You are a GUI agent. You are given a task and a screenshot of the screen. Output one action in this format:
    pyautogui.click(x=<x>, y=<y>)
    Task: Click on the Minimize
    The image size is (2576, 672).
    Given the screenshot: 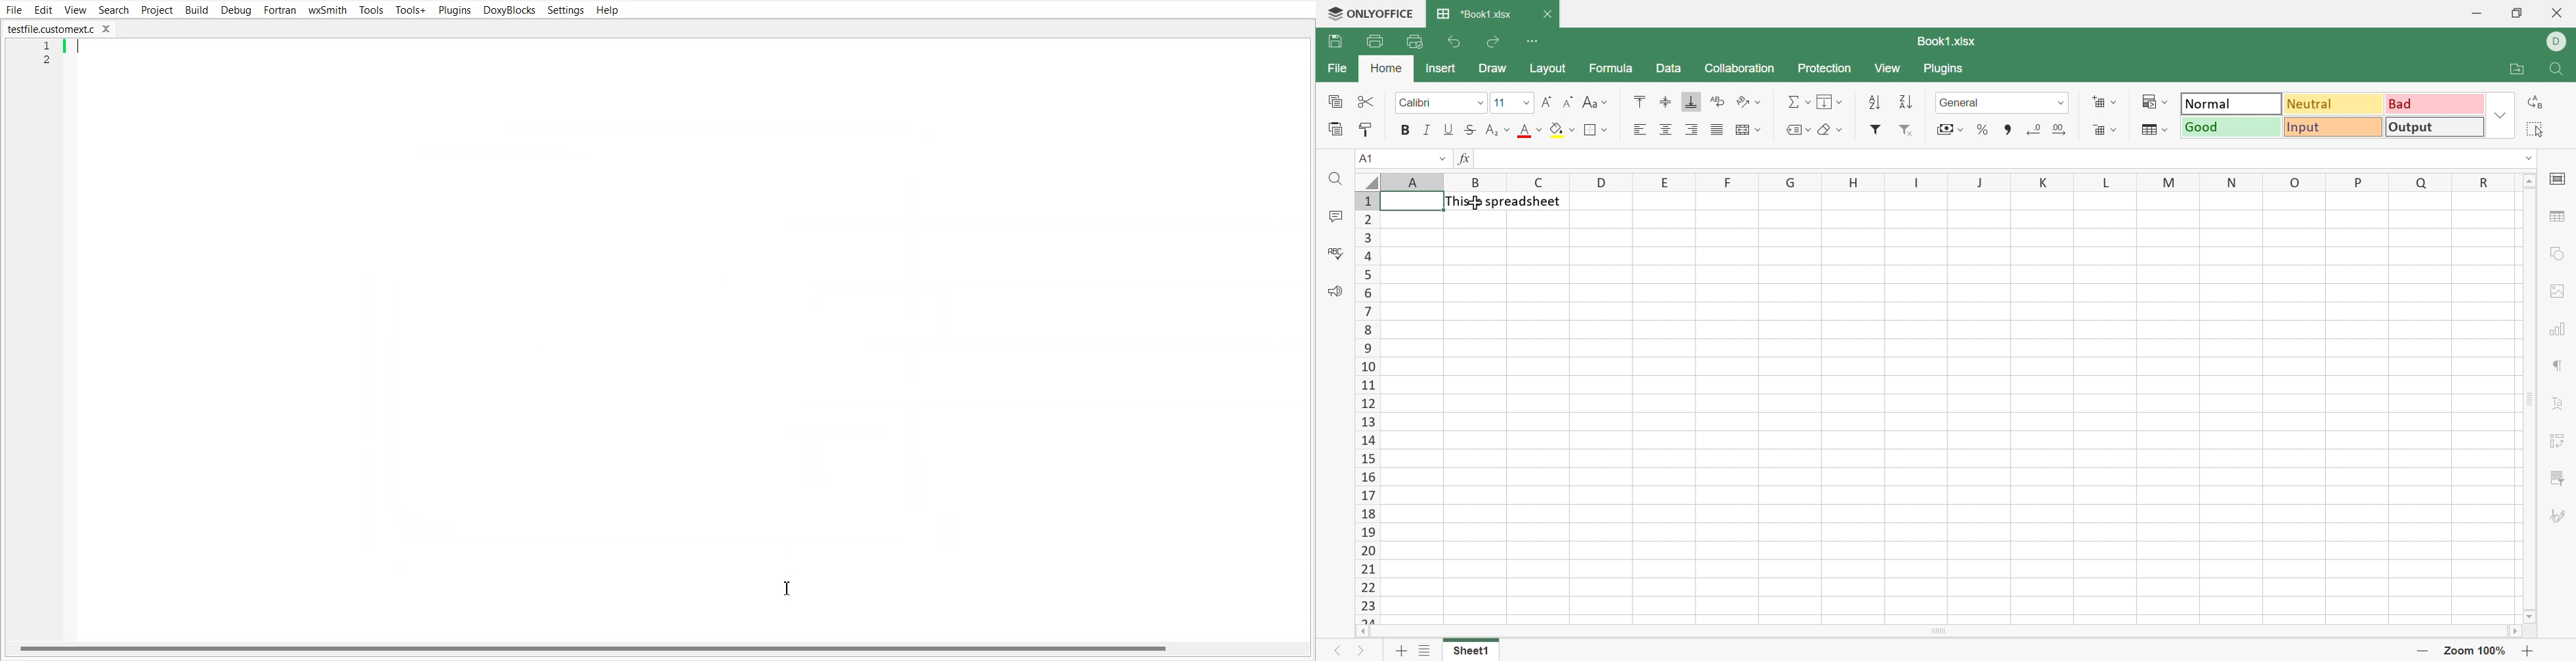 What is the action you would take?
    pyautogui.click(x=2477, y=13)
    